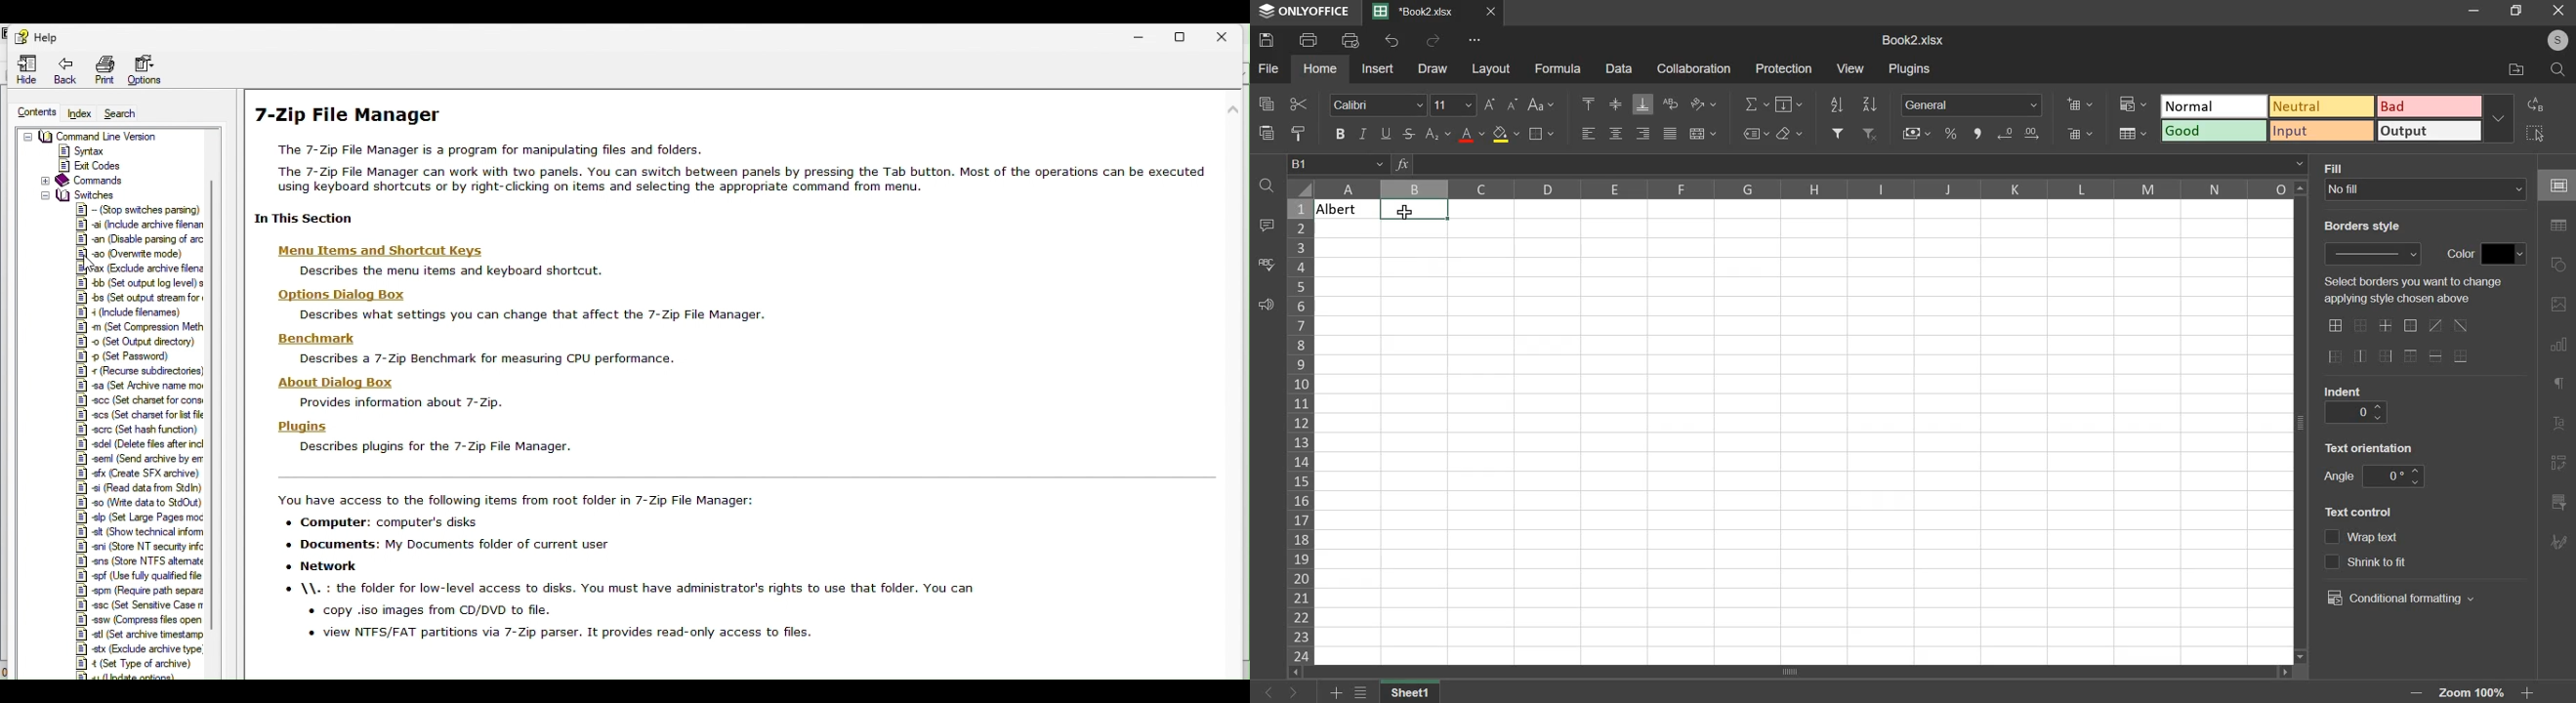  Describe the element at coordinates (348, 382) in the screenshot. I see `About Dialog Box` at that location.